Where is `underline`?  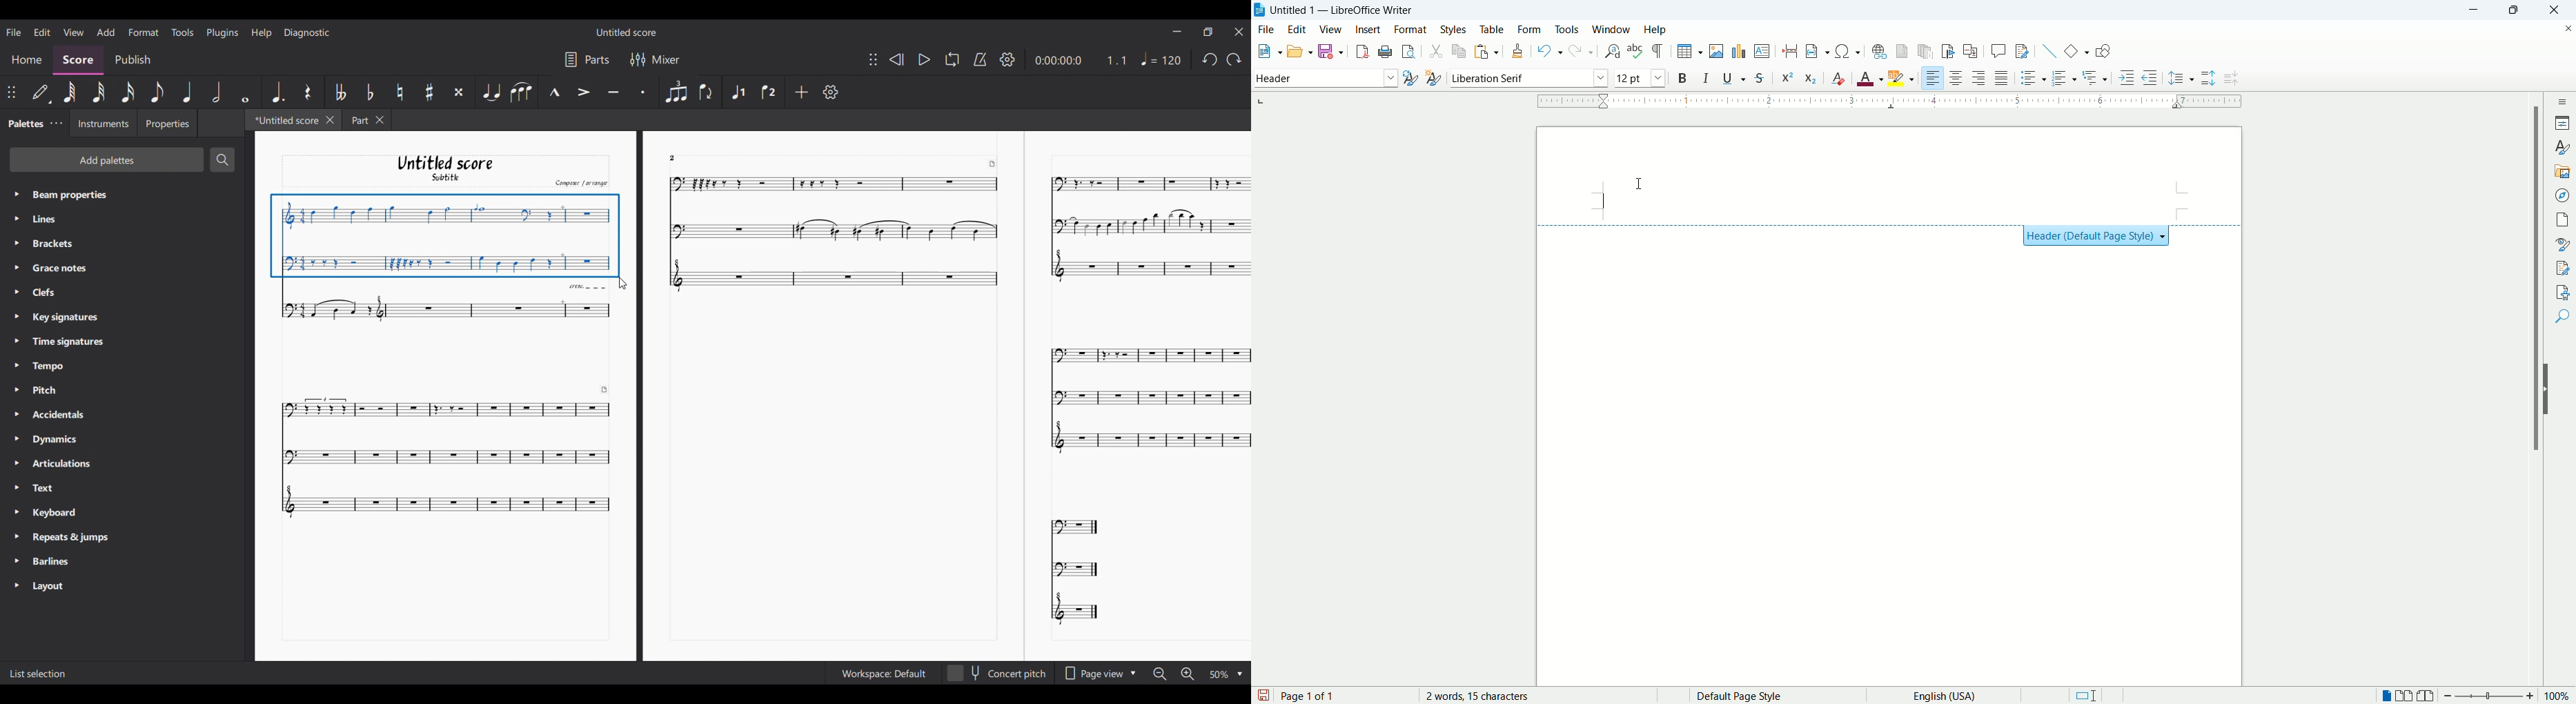
underline is located at coordinates (1735, 79).